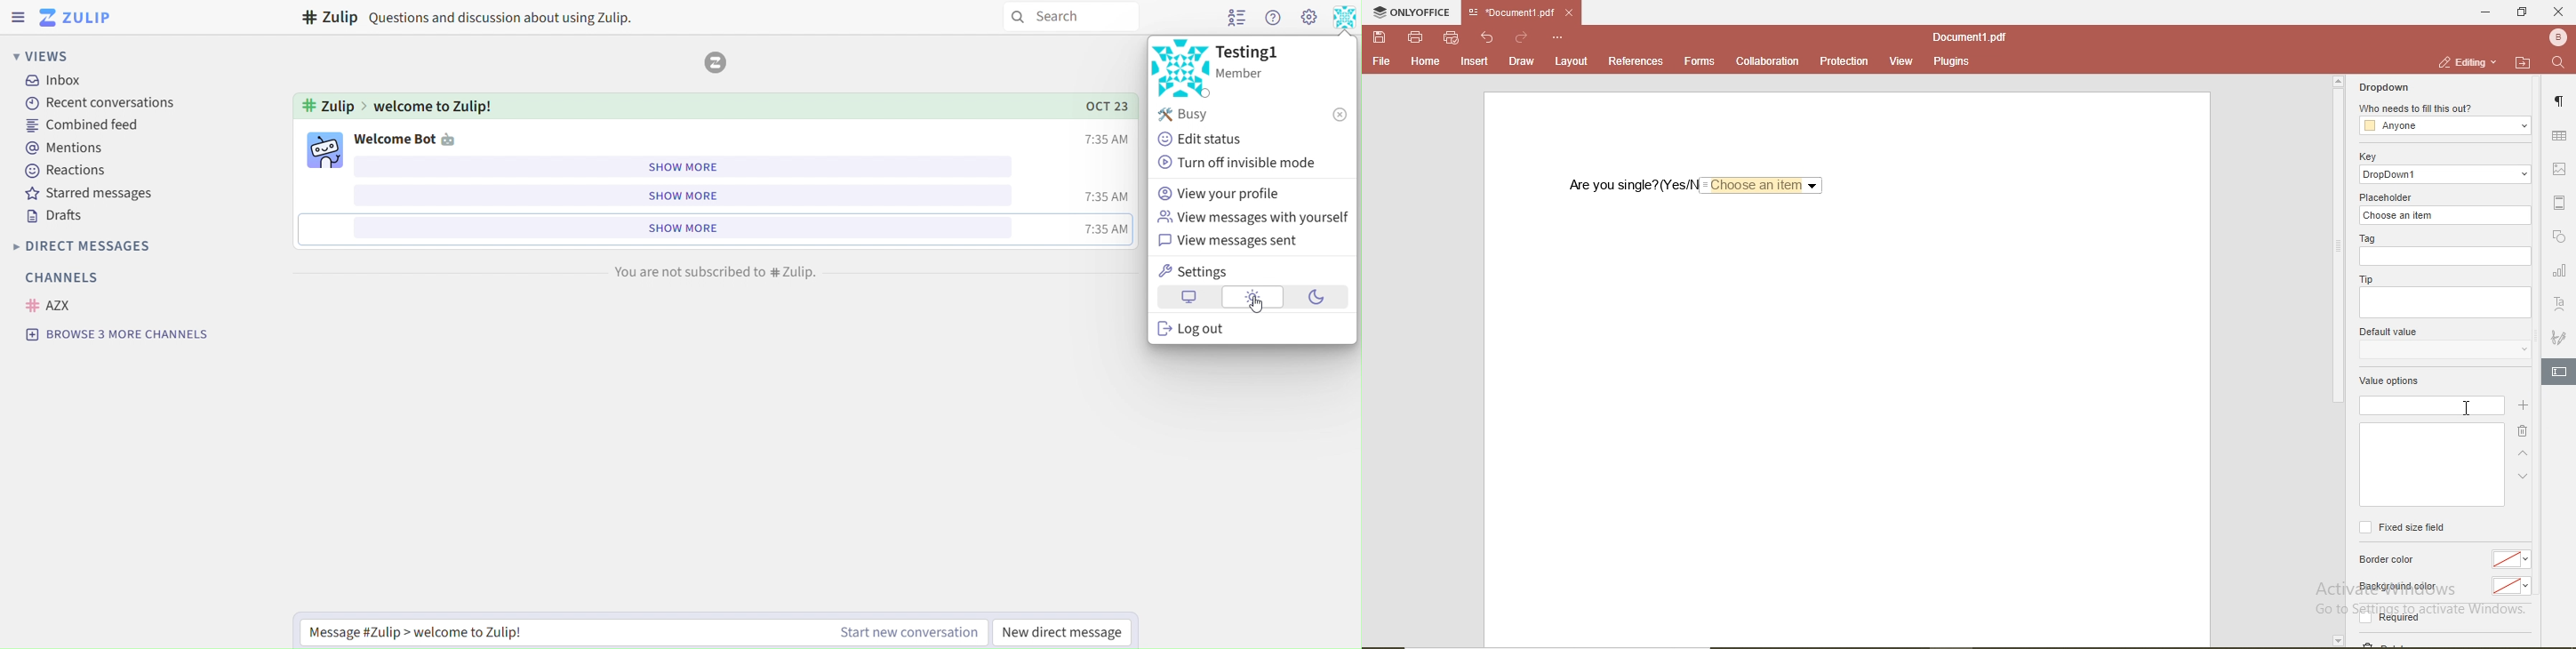 The width and height of the screenshot is (2576, 672). What do you see at coordinates (1310, 17) in the screenshot?
I see `main menu` at bounding box center [1310, 17].